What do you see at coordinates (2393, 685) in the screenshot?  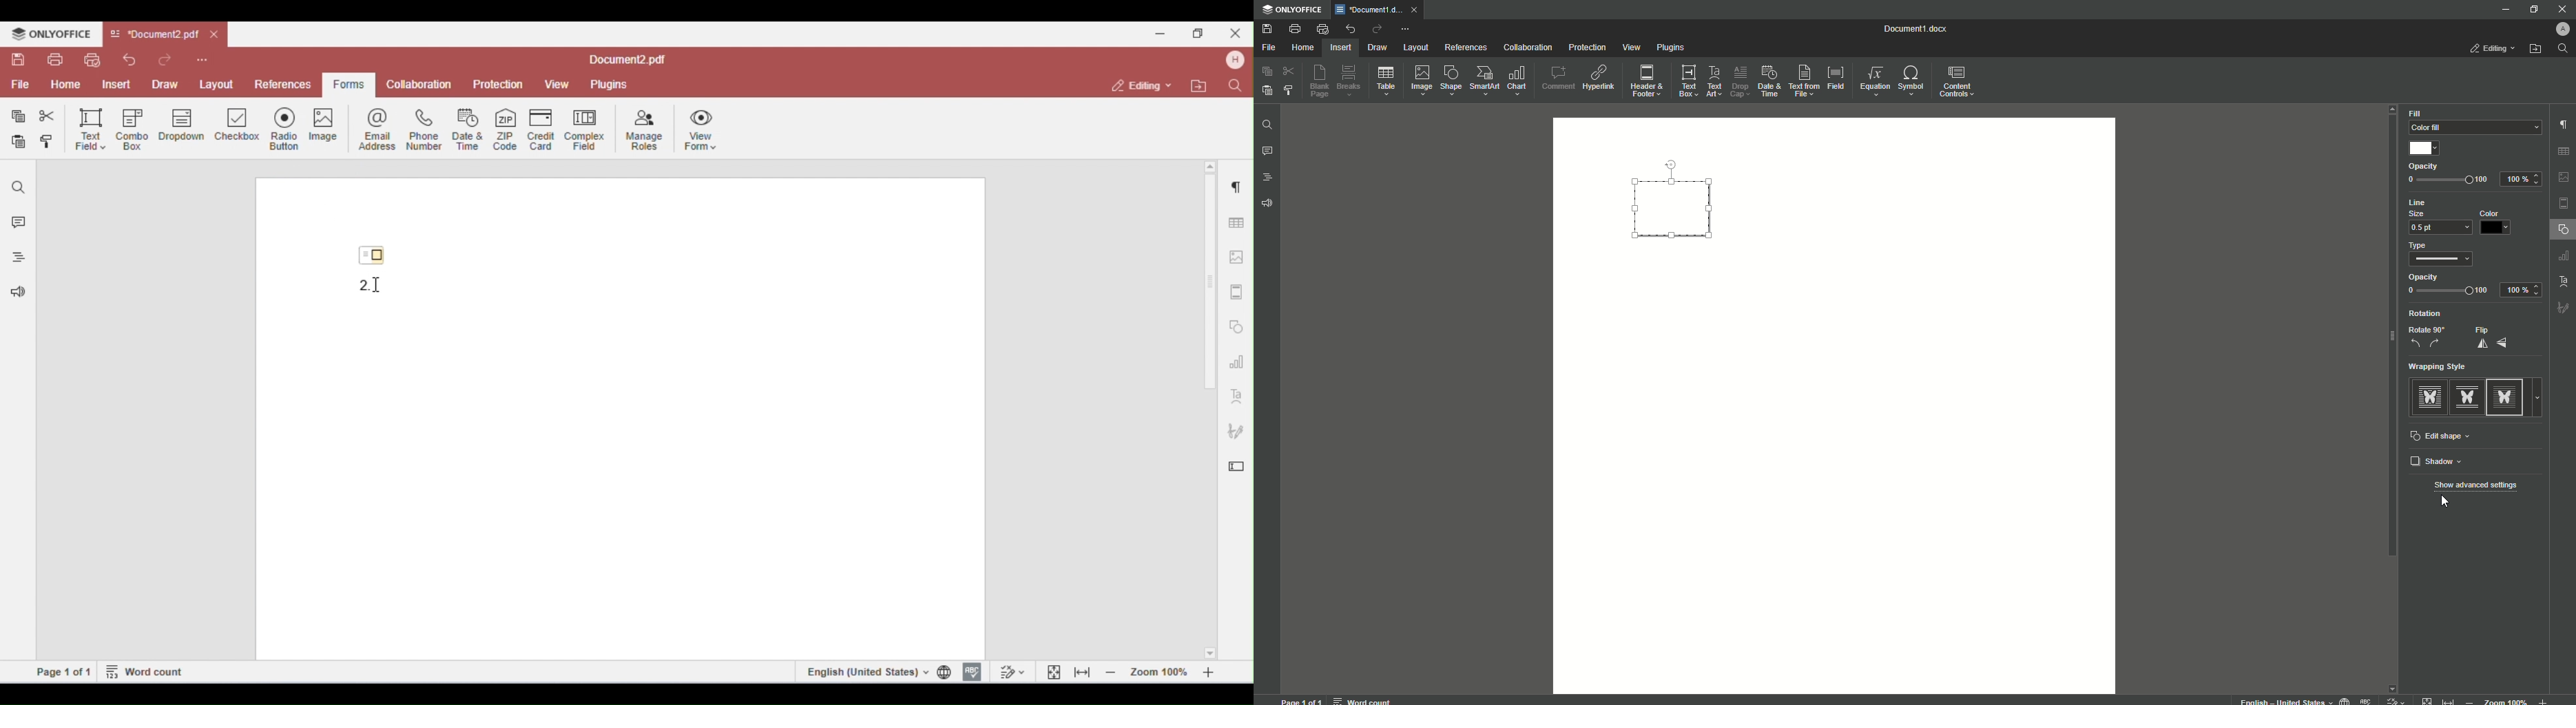 I see `scroll down` at bounding box center [2393, 685].